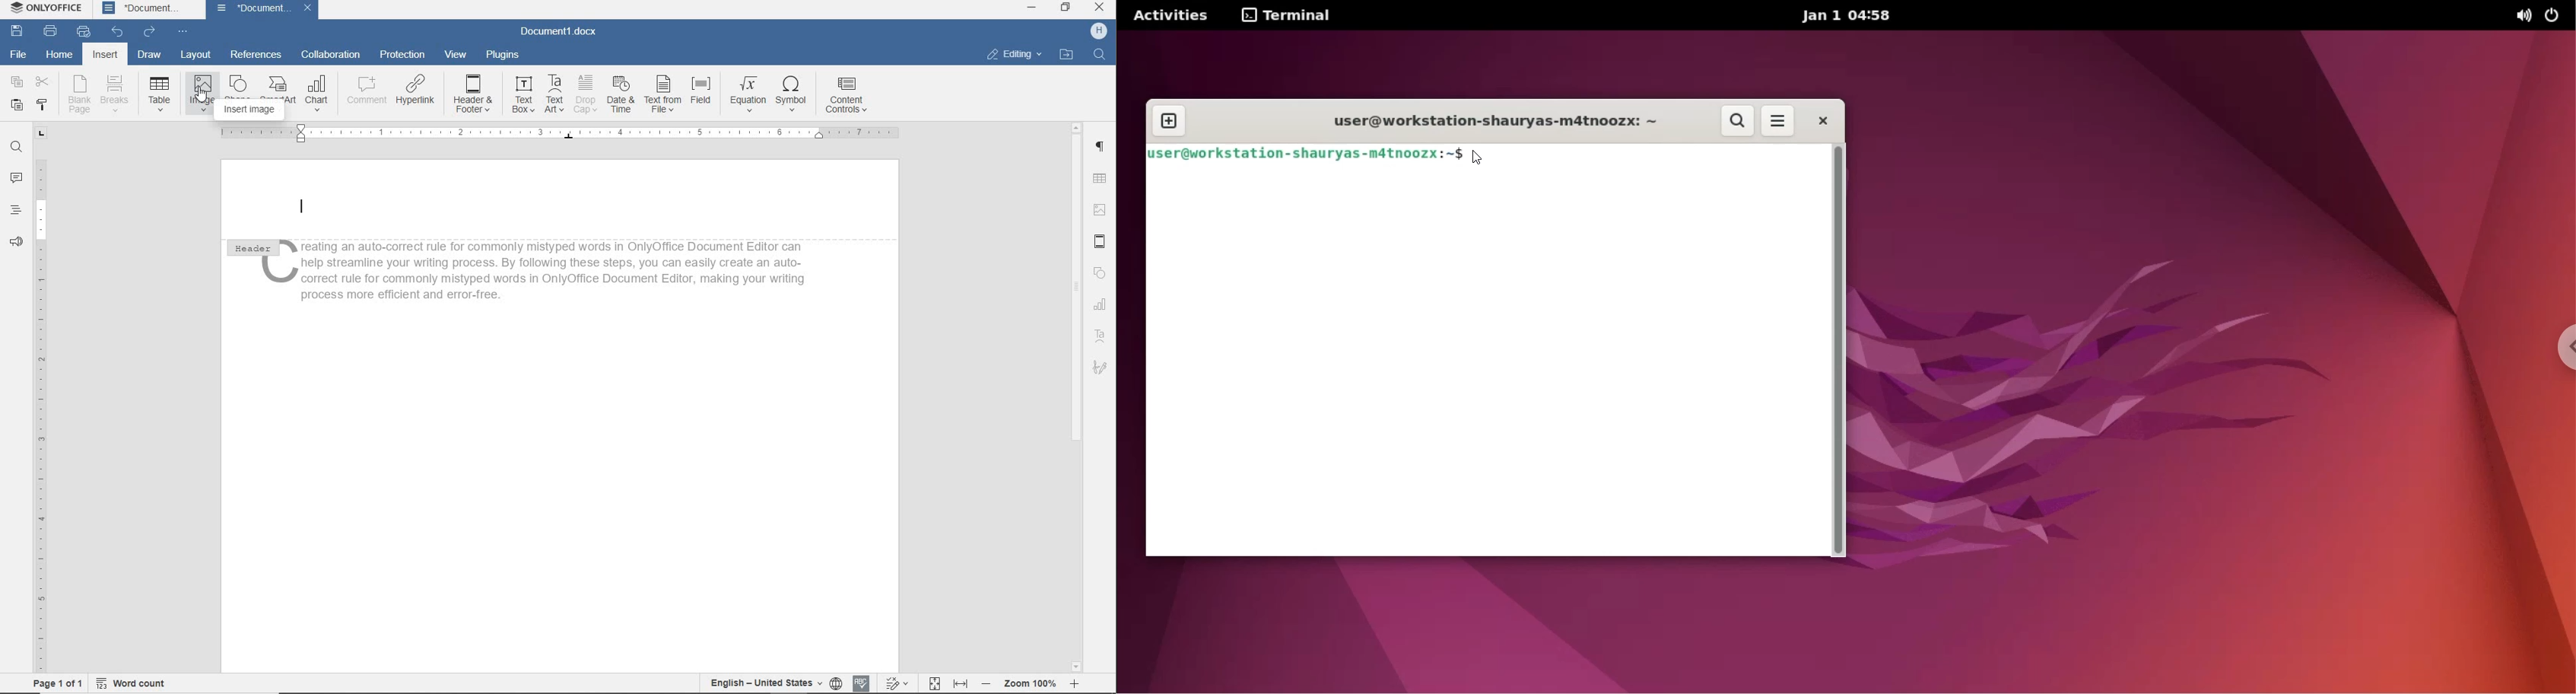 The image size is (2576, 700). What do you see at coordinates (1099, 179) in the screenshot?
I see `TABLE` at bounding box center [1099, 179].